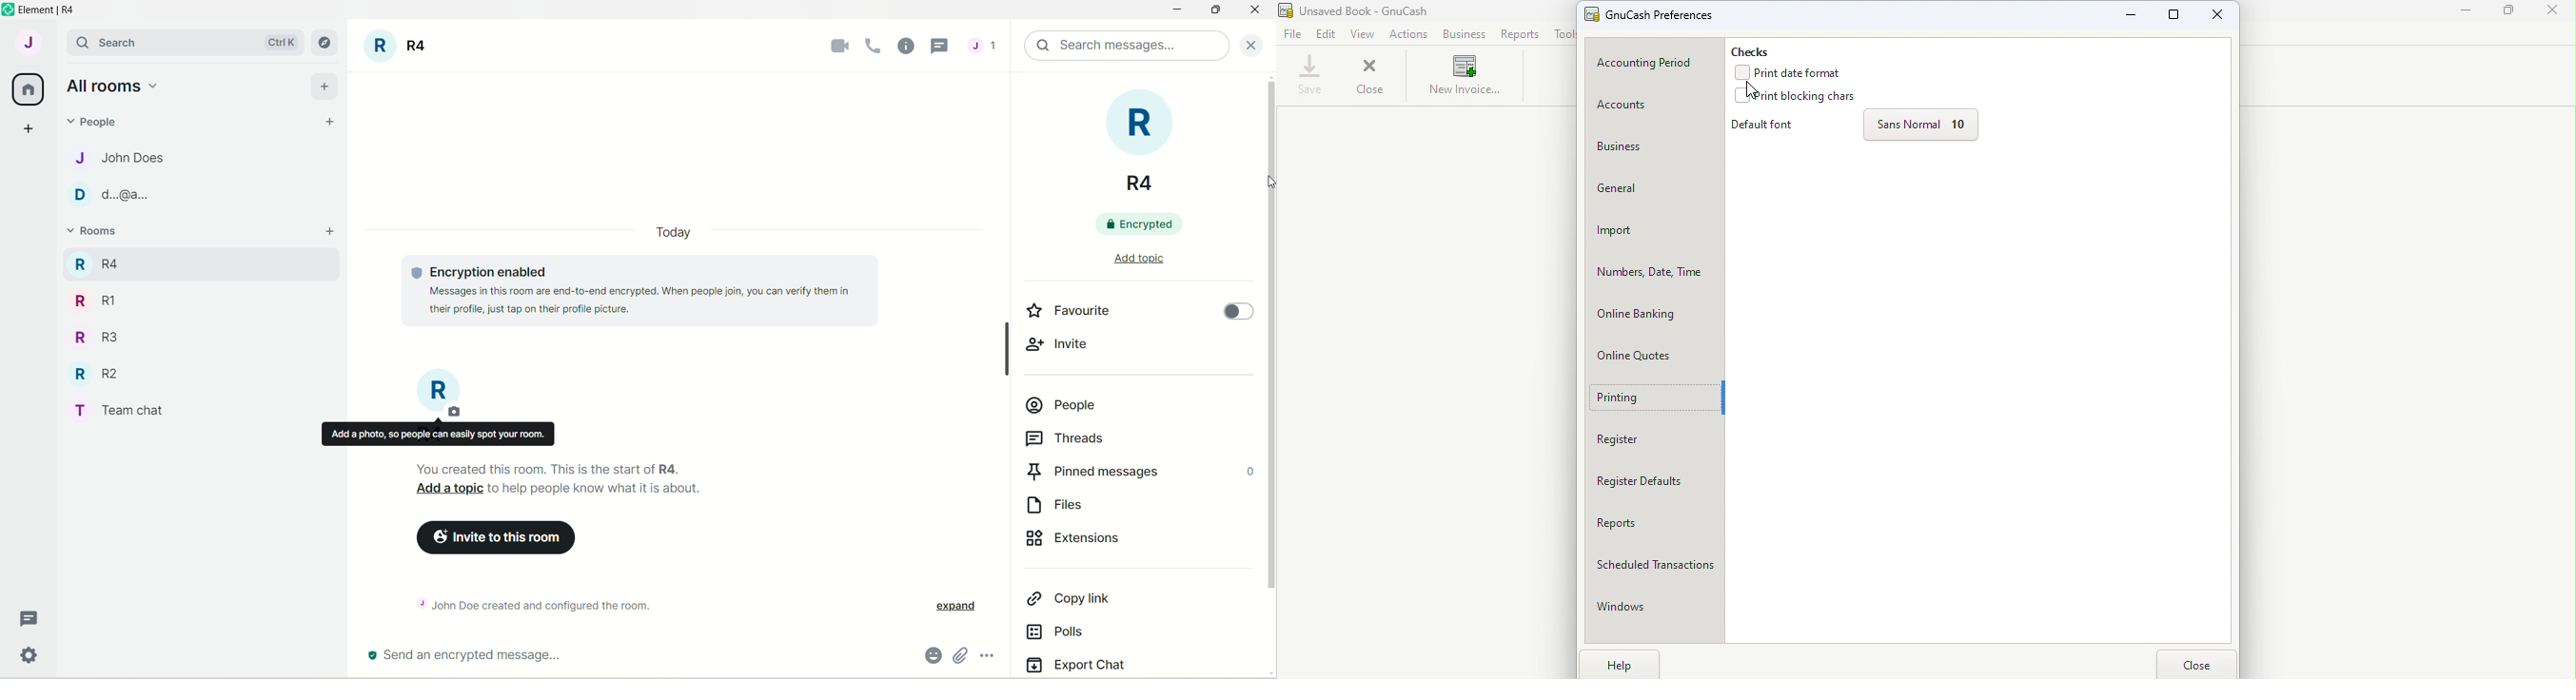 The image size is (2576, 700). Describe the element at coordinates (1139, 472) in the screenshot. I see `pinned messages` at that location.